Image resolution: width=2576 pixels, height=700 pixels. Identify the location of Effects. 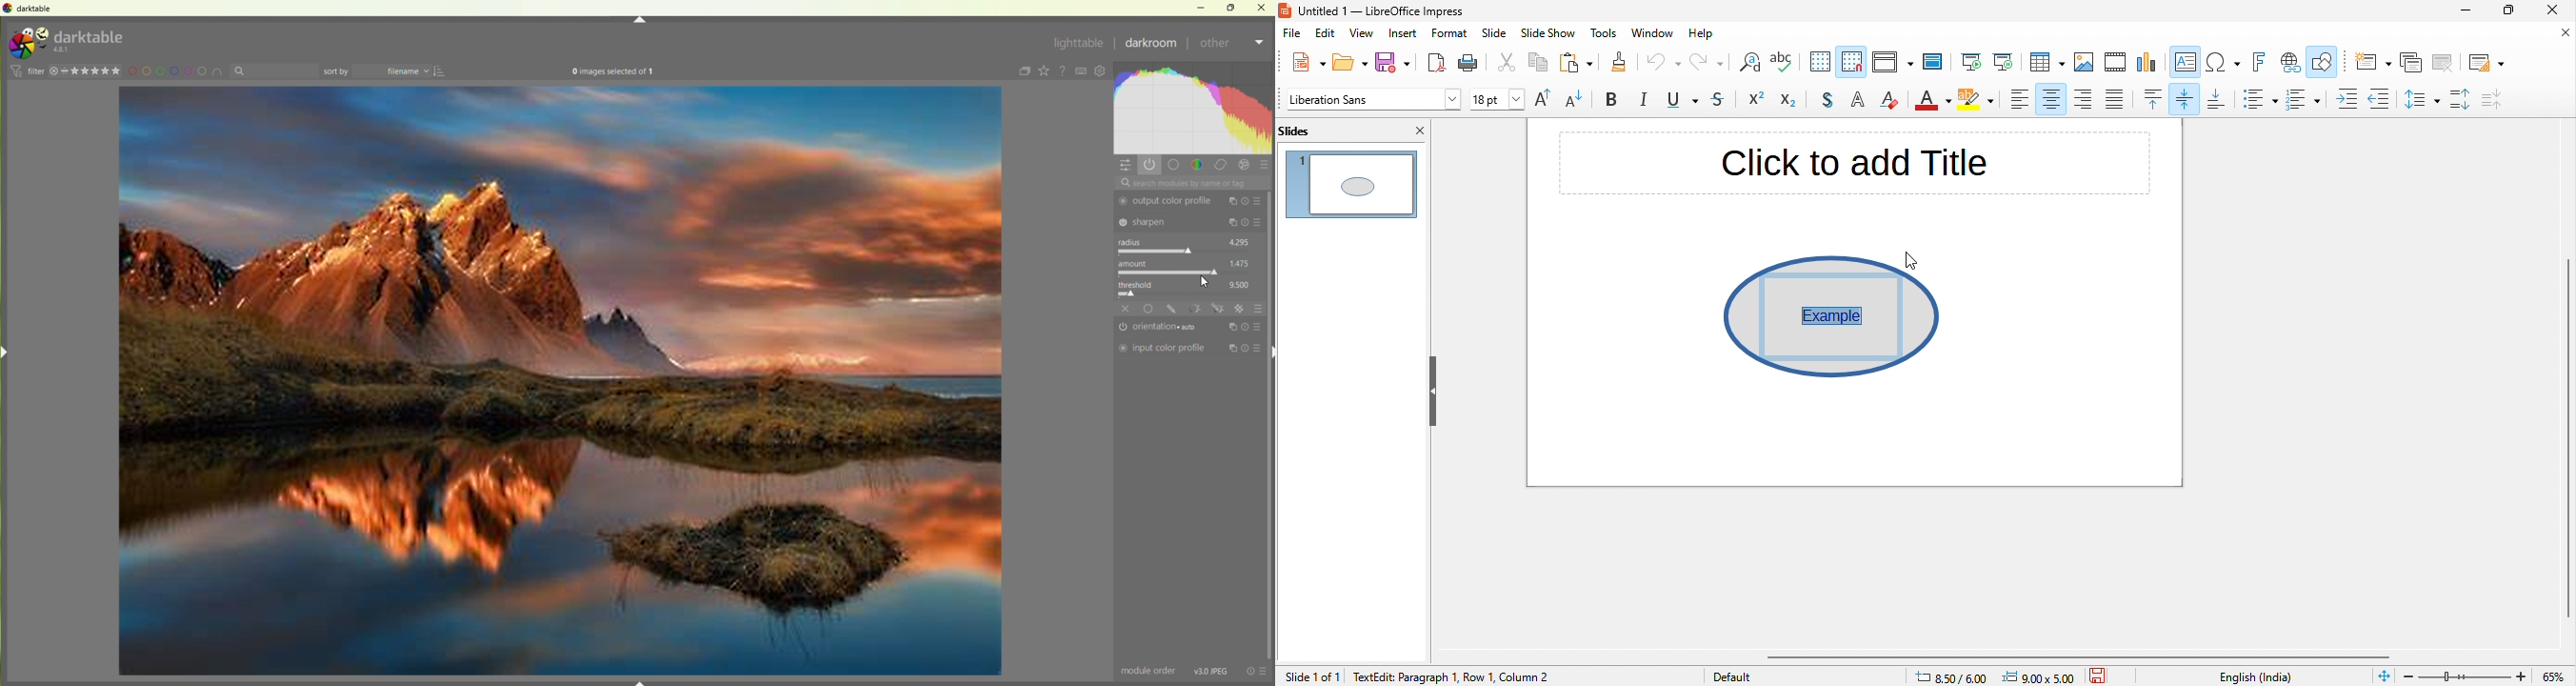
(1241, 308).